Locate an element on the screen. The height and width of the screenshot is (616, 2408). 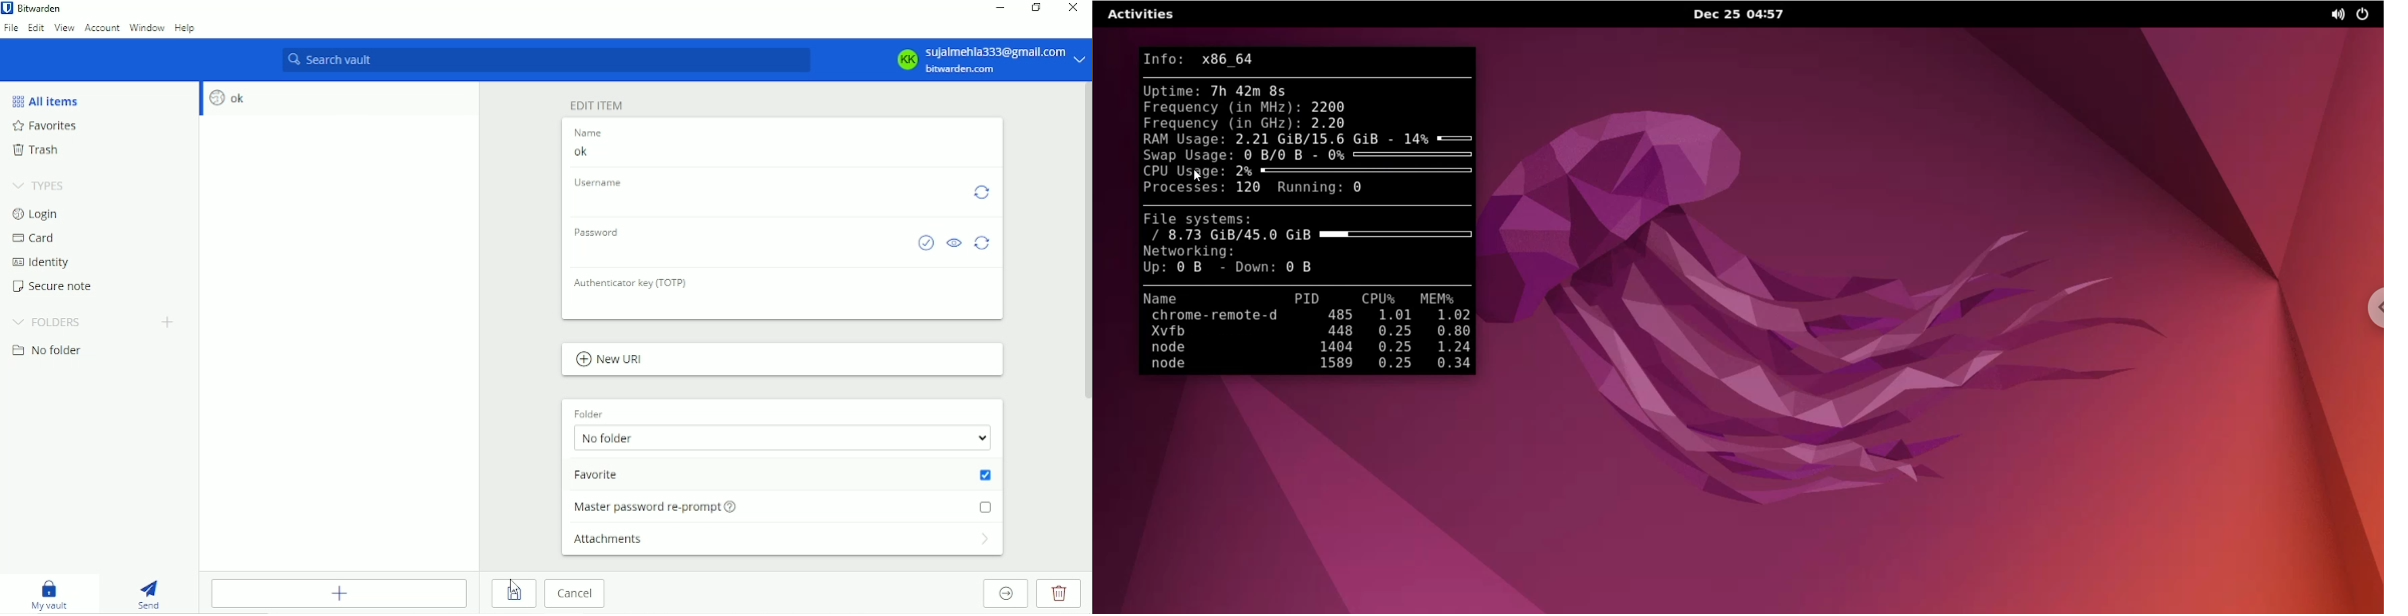
Trash is located at coordinates (40, 149).